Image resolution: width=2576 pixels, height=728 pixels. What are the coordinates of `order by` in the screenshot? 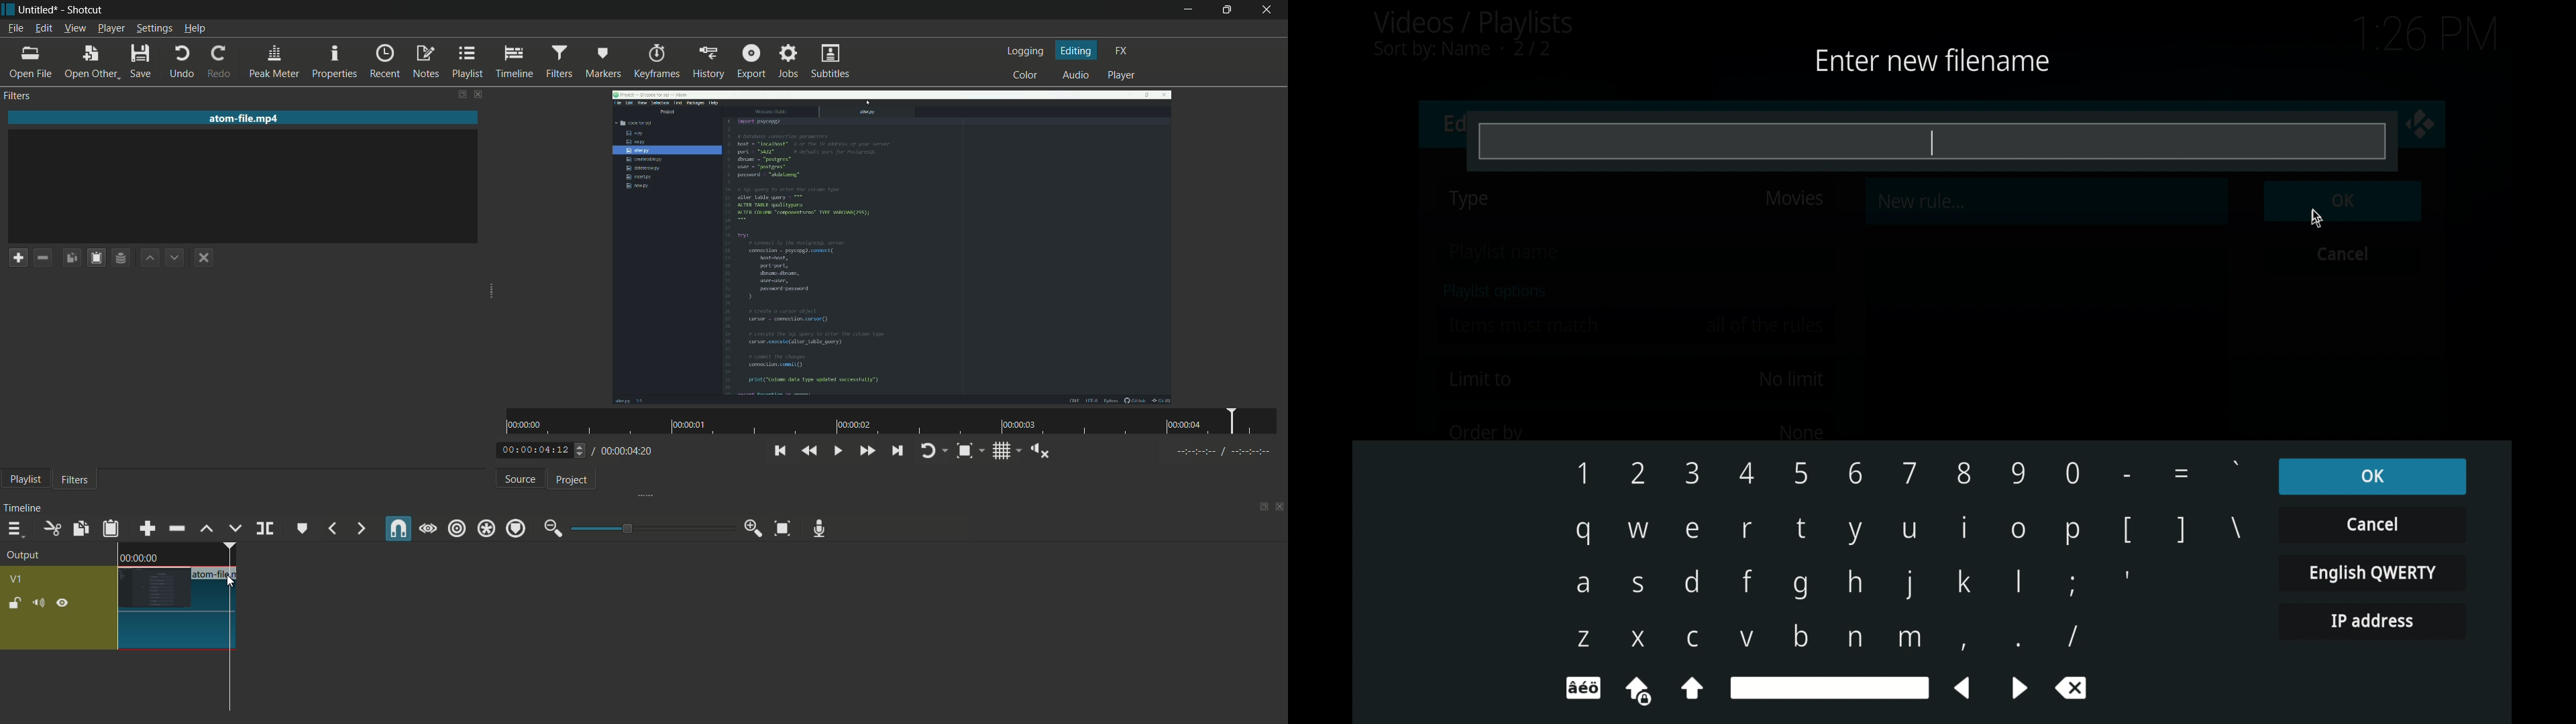 It's located at (1486, 434).